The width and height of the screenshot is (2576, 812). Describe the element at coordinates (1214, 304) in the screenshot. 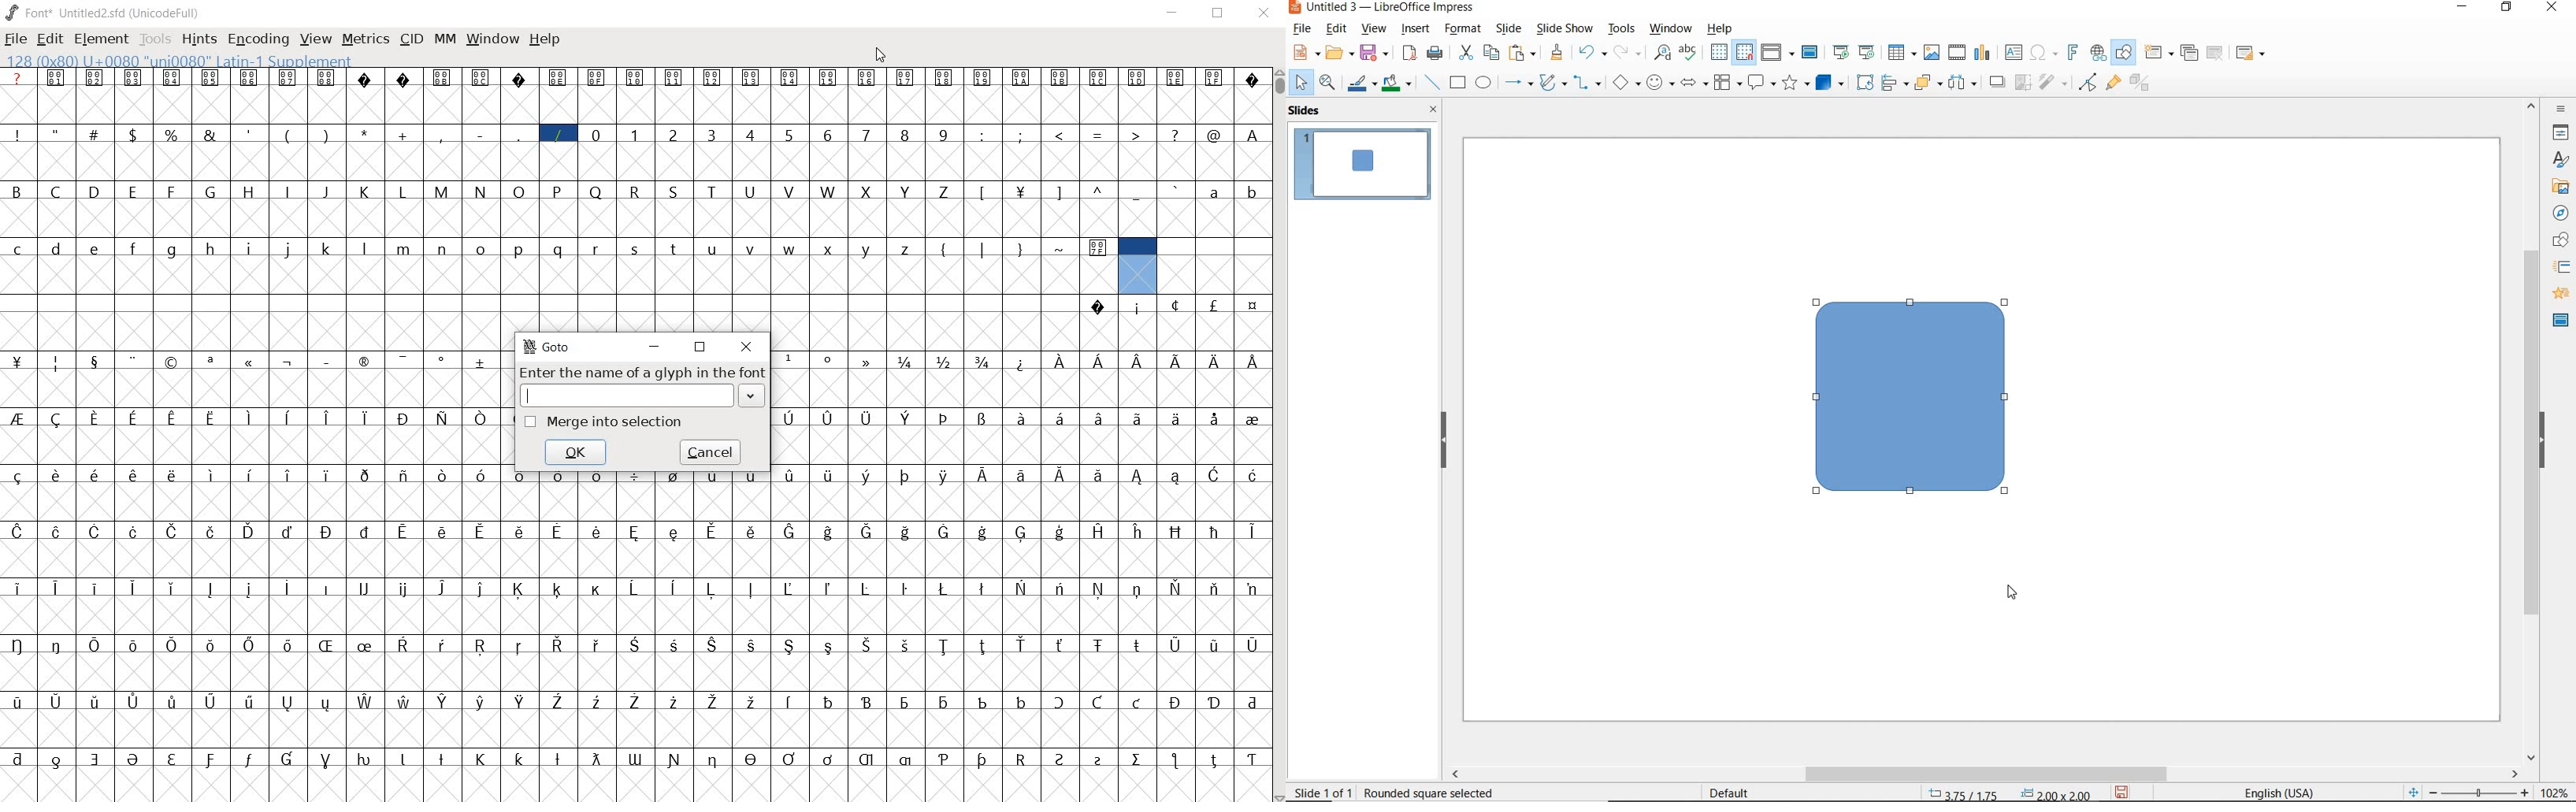

I see `Symbol` at that location.